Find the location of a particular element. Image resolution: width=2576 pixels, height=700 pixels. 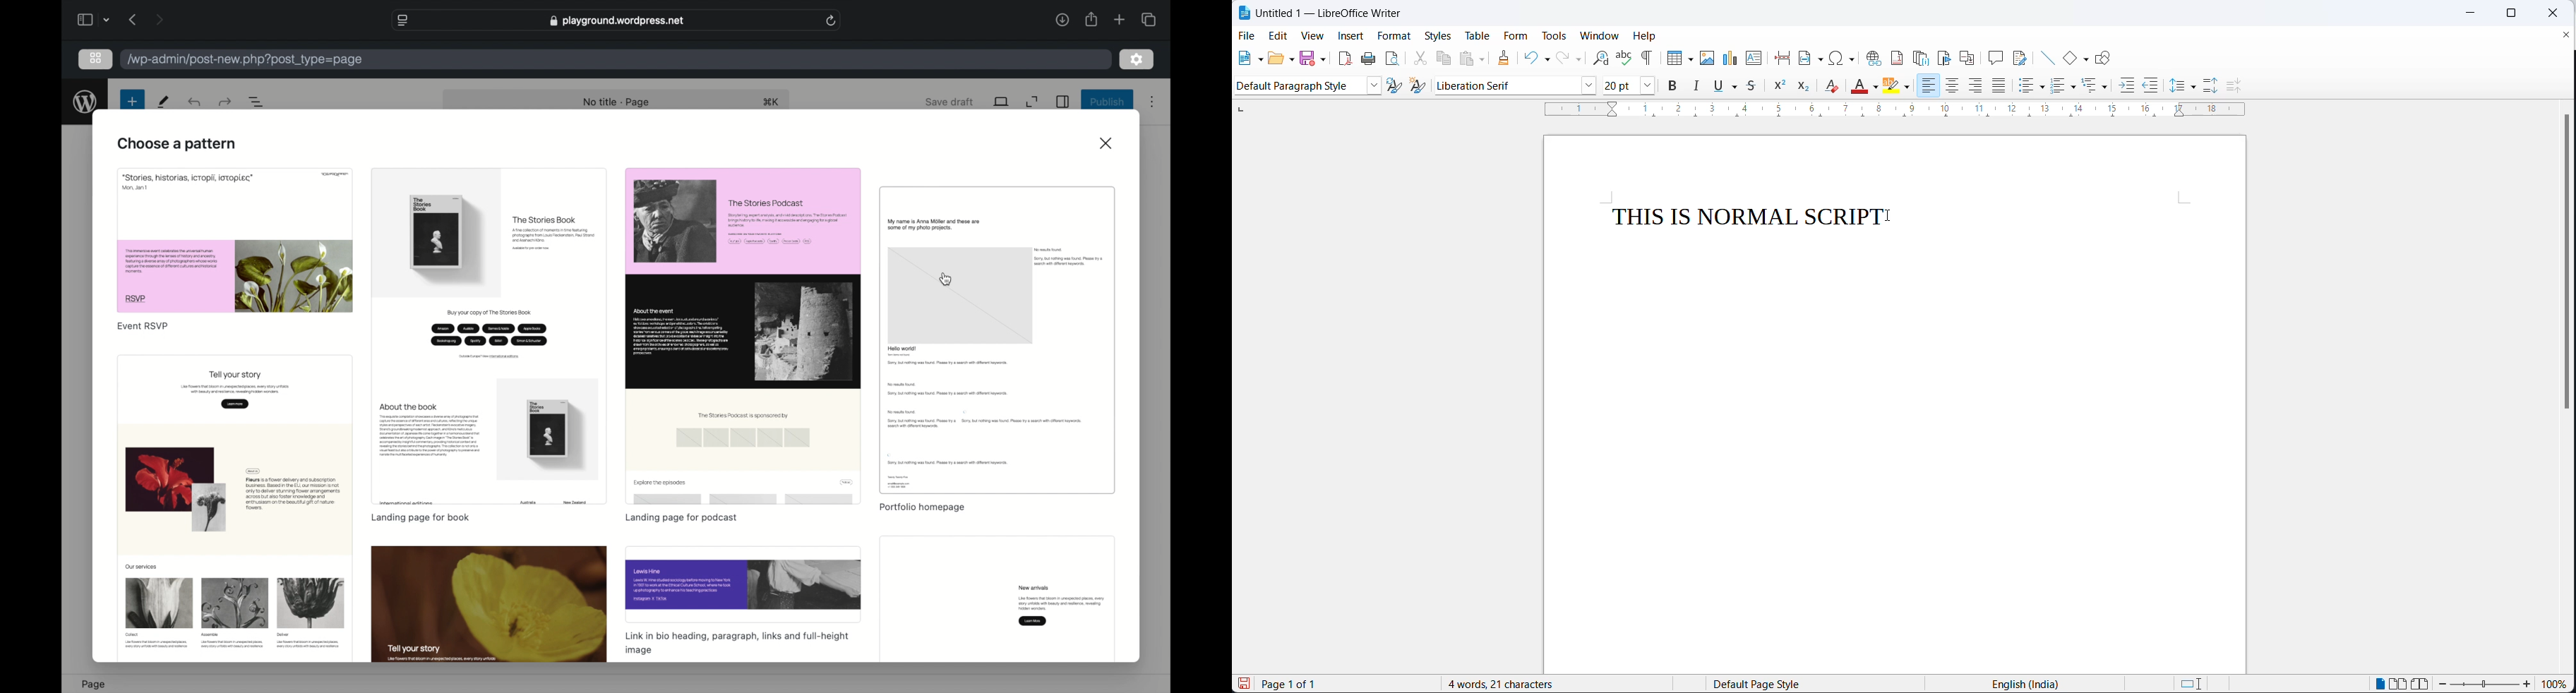

font size dropdown button is located at coordinates (1648, 85).